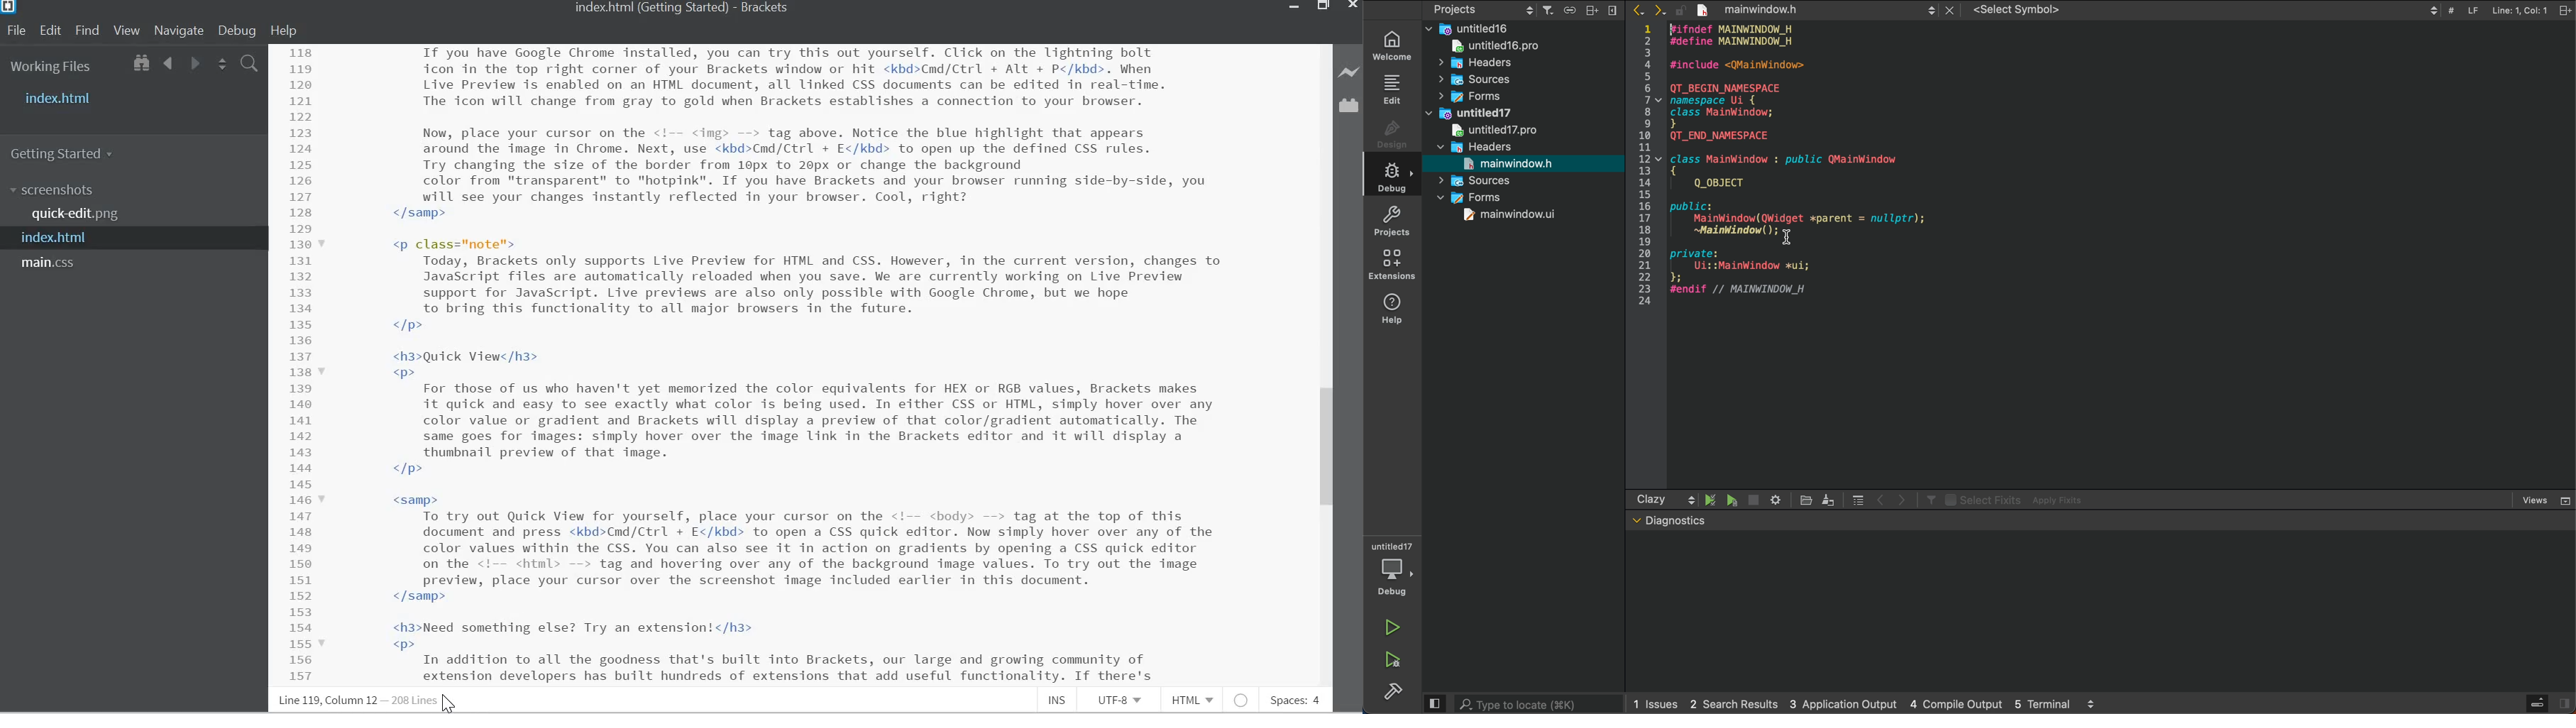 The height and width of the screenshot is (728, 2576). Describe the element at coordinates (126, 31) in the screenshot. I see `View` at that location.